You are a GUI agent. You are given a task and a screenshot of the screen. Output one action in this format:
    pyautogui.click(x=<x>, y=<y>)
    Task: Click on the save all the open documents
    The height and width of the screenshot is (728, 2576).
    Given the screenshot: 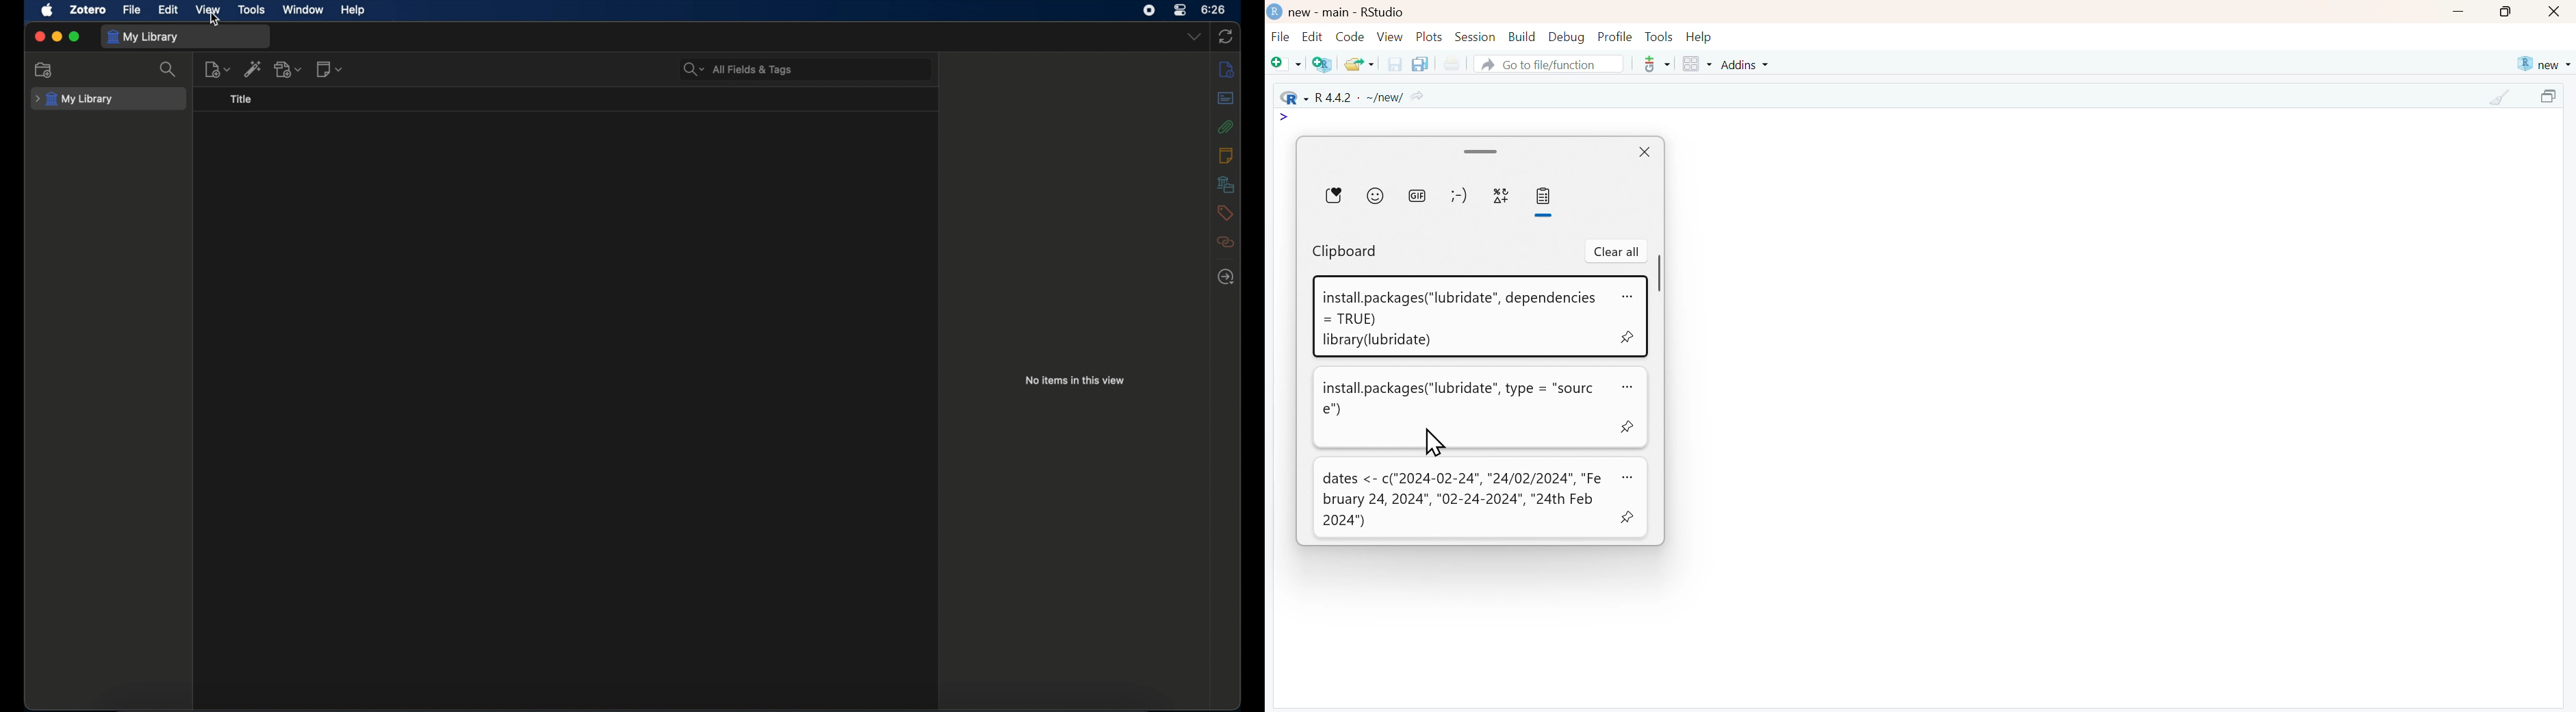 What is the action you would take?
    pyautogui.click(x=1419, y=63)
    